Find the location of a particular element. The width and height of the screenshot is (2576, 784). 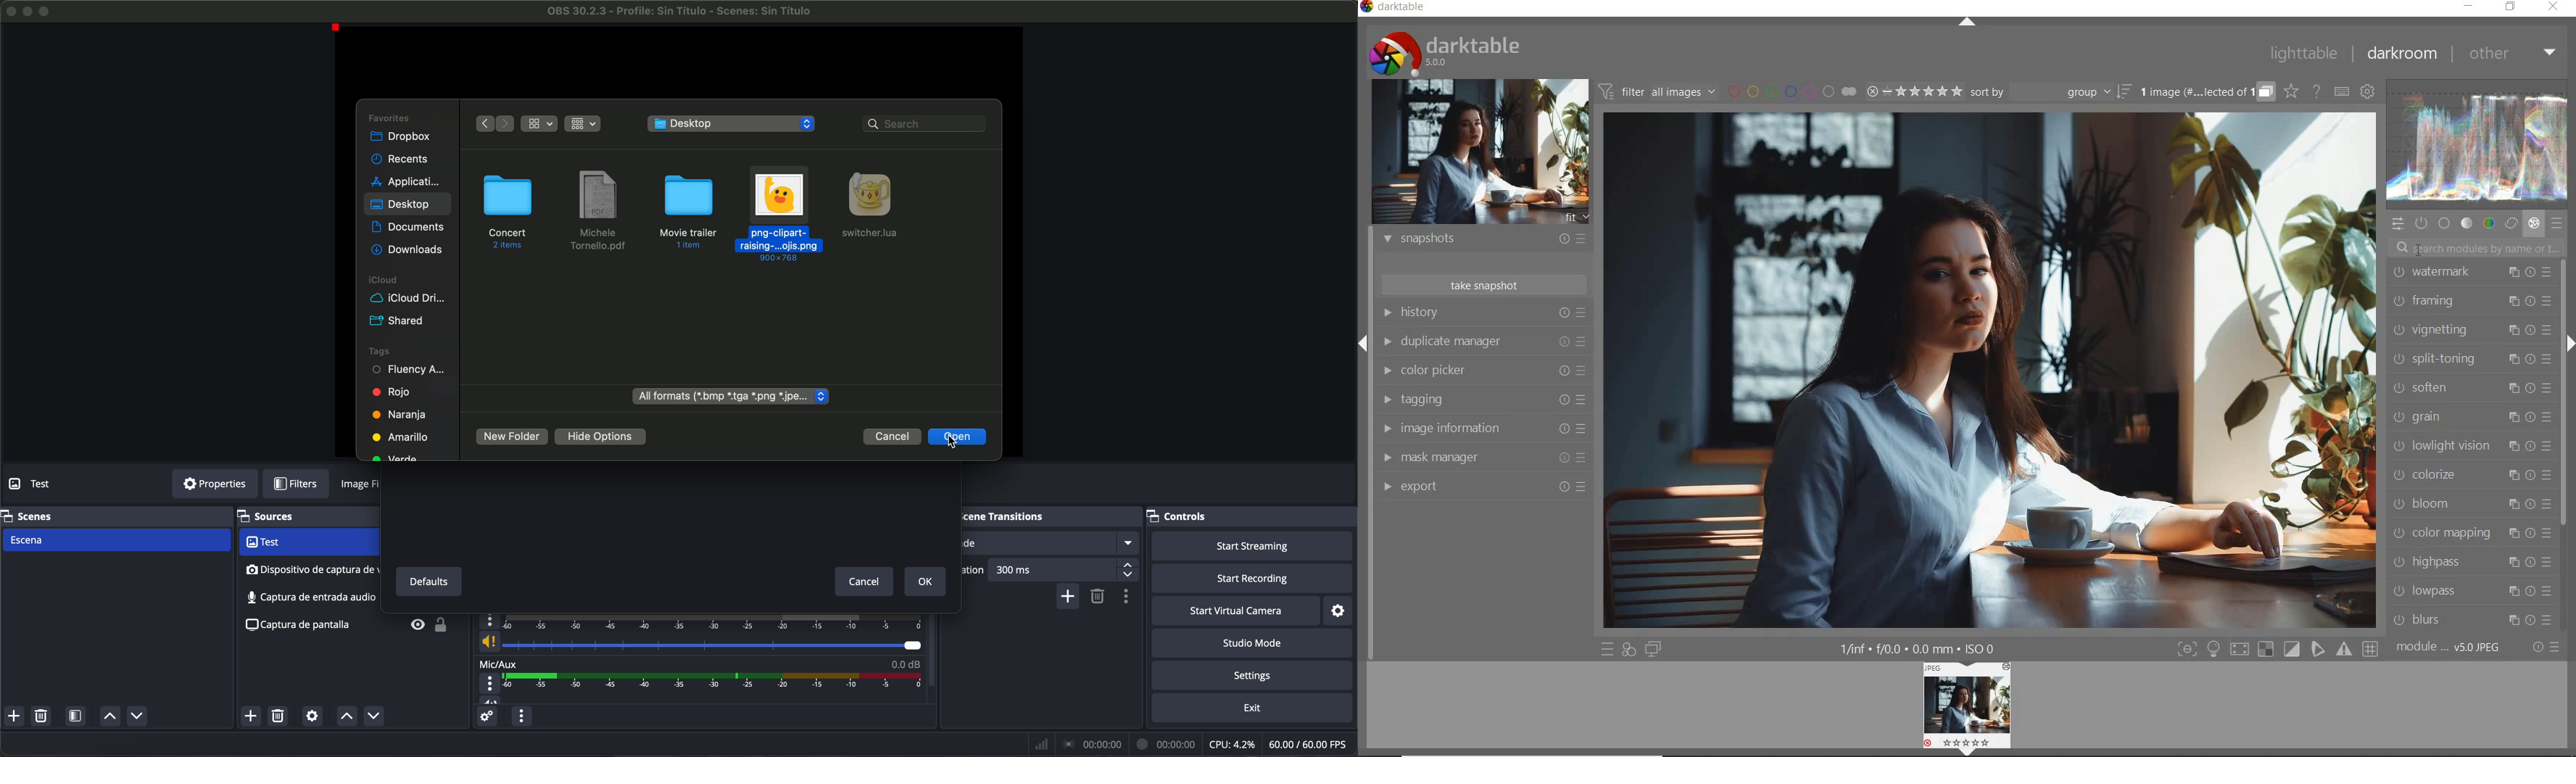

yellow is located at coordinates (399, 436).